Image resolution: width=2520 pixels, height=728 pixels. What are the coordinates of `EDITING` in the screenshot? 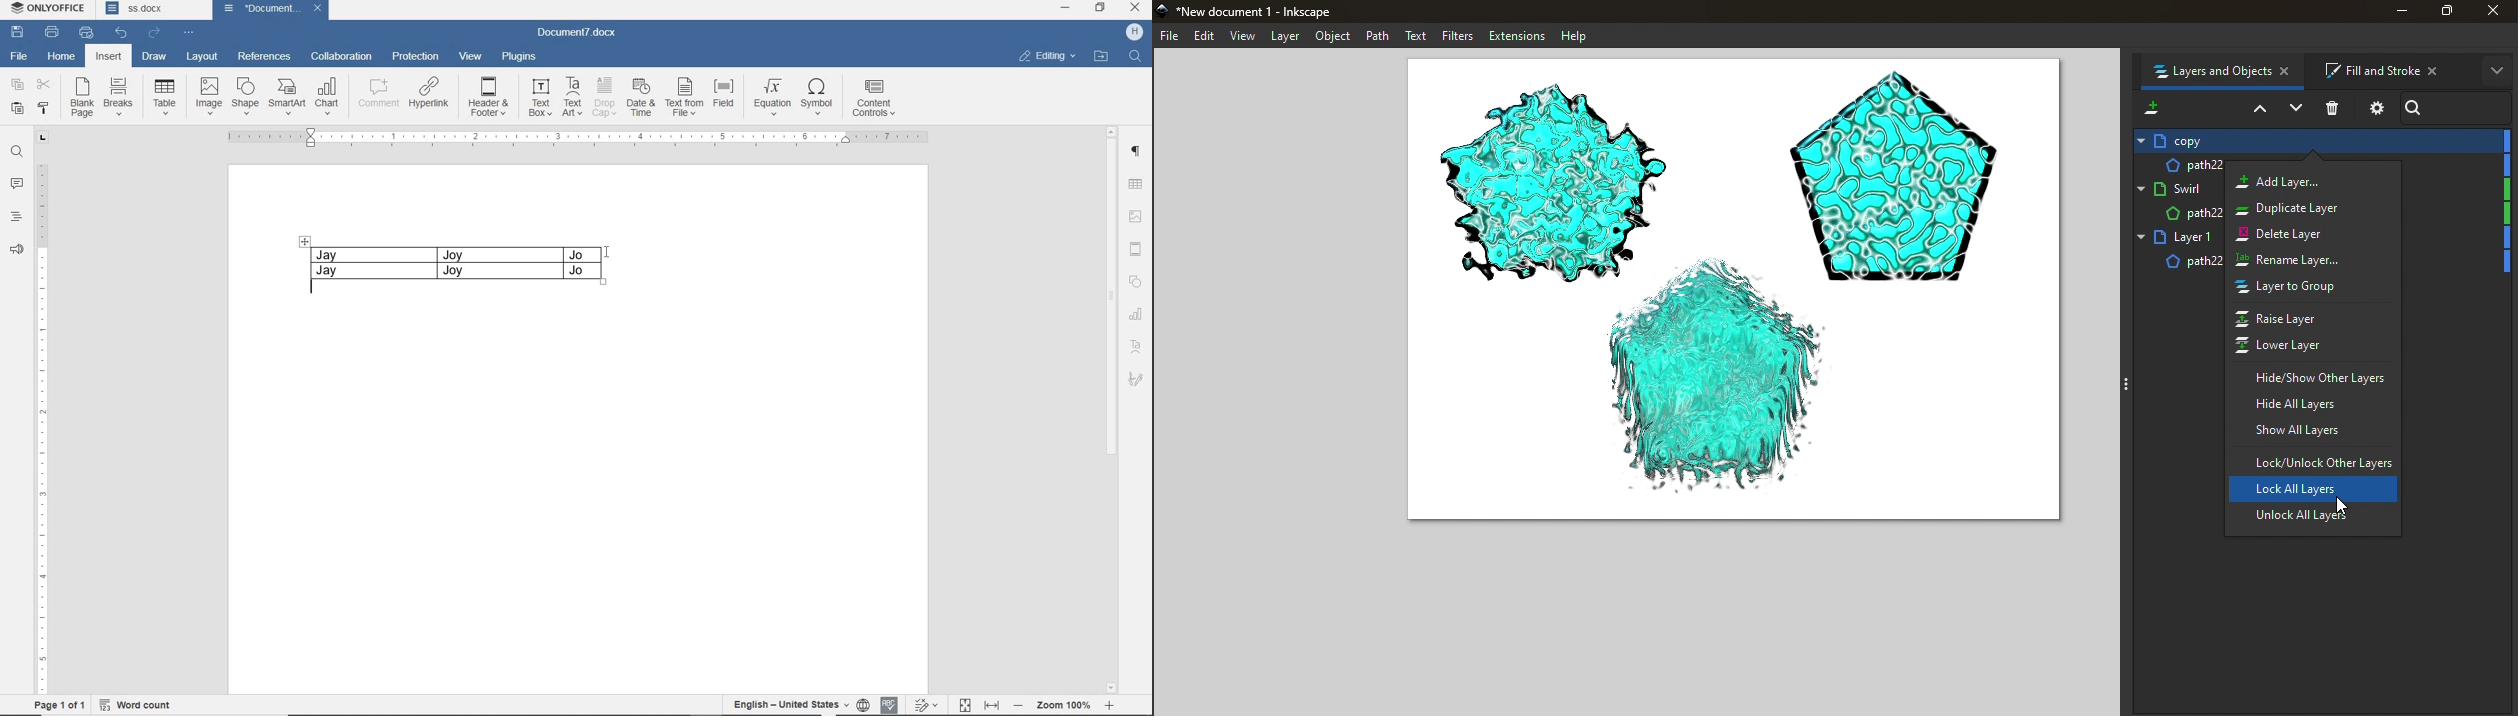 It's located at (1047, 58).